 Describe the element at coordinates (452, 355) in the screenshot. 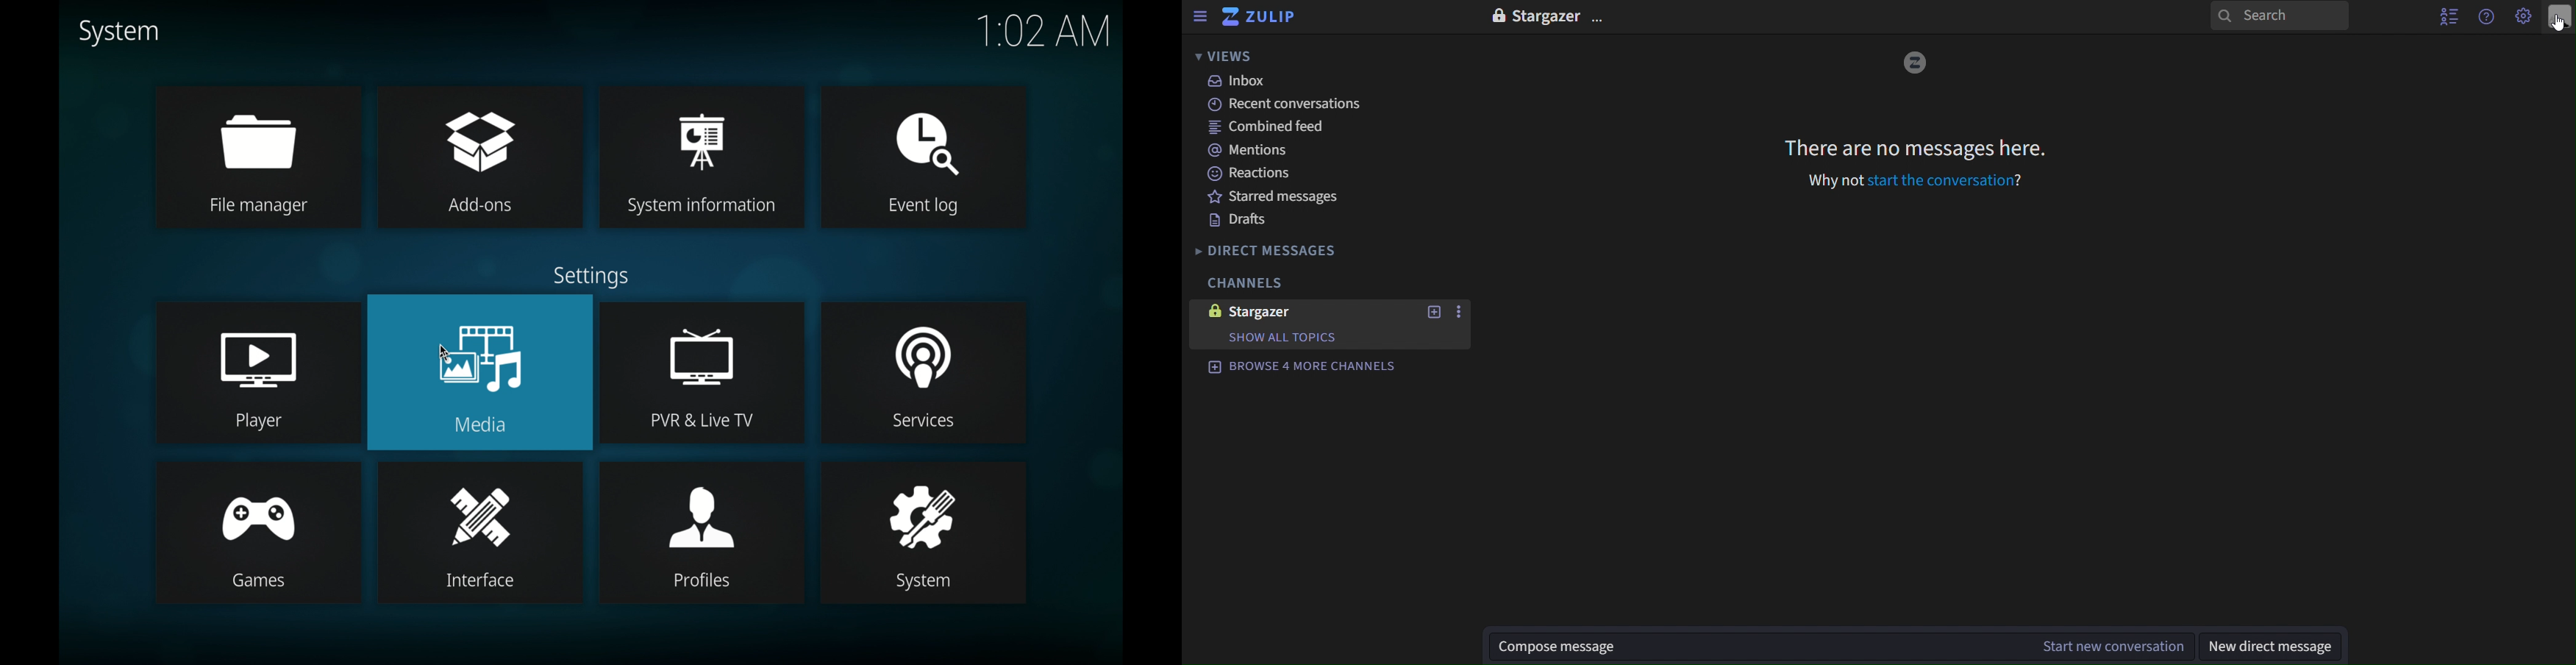

I see `cursor` at that location.